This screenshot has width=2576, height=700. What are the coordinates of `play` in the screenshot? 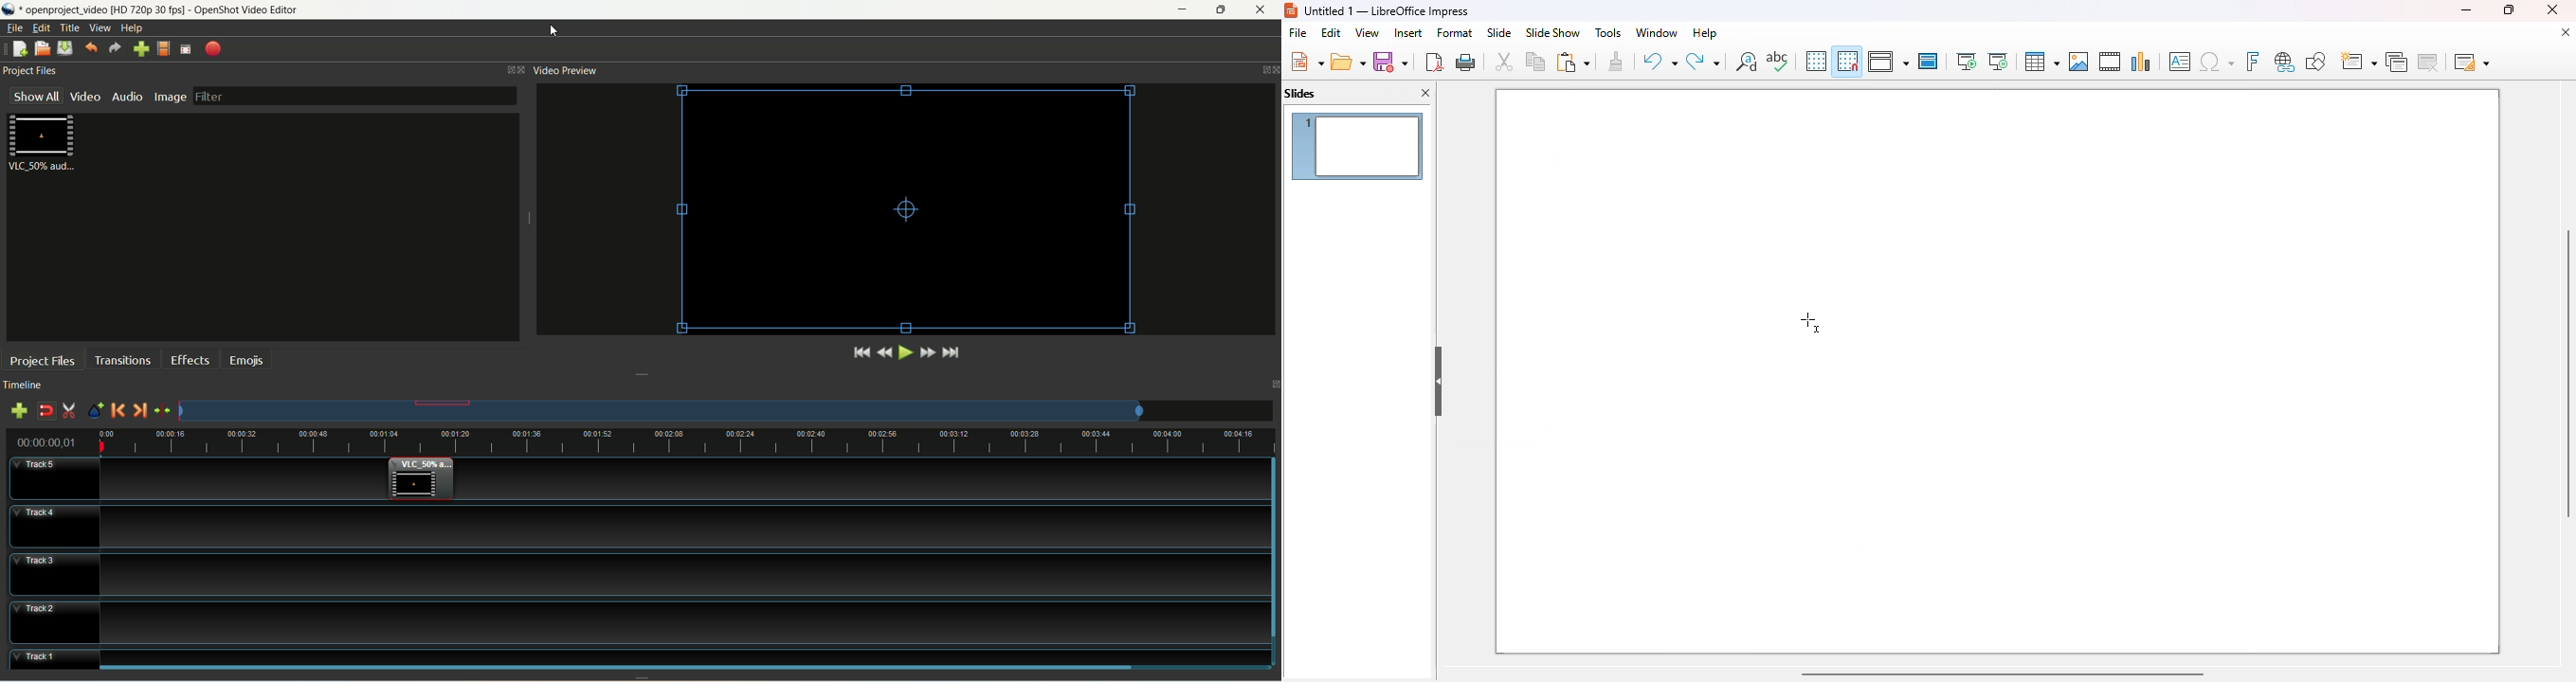 It's located at (905, 352).